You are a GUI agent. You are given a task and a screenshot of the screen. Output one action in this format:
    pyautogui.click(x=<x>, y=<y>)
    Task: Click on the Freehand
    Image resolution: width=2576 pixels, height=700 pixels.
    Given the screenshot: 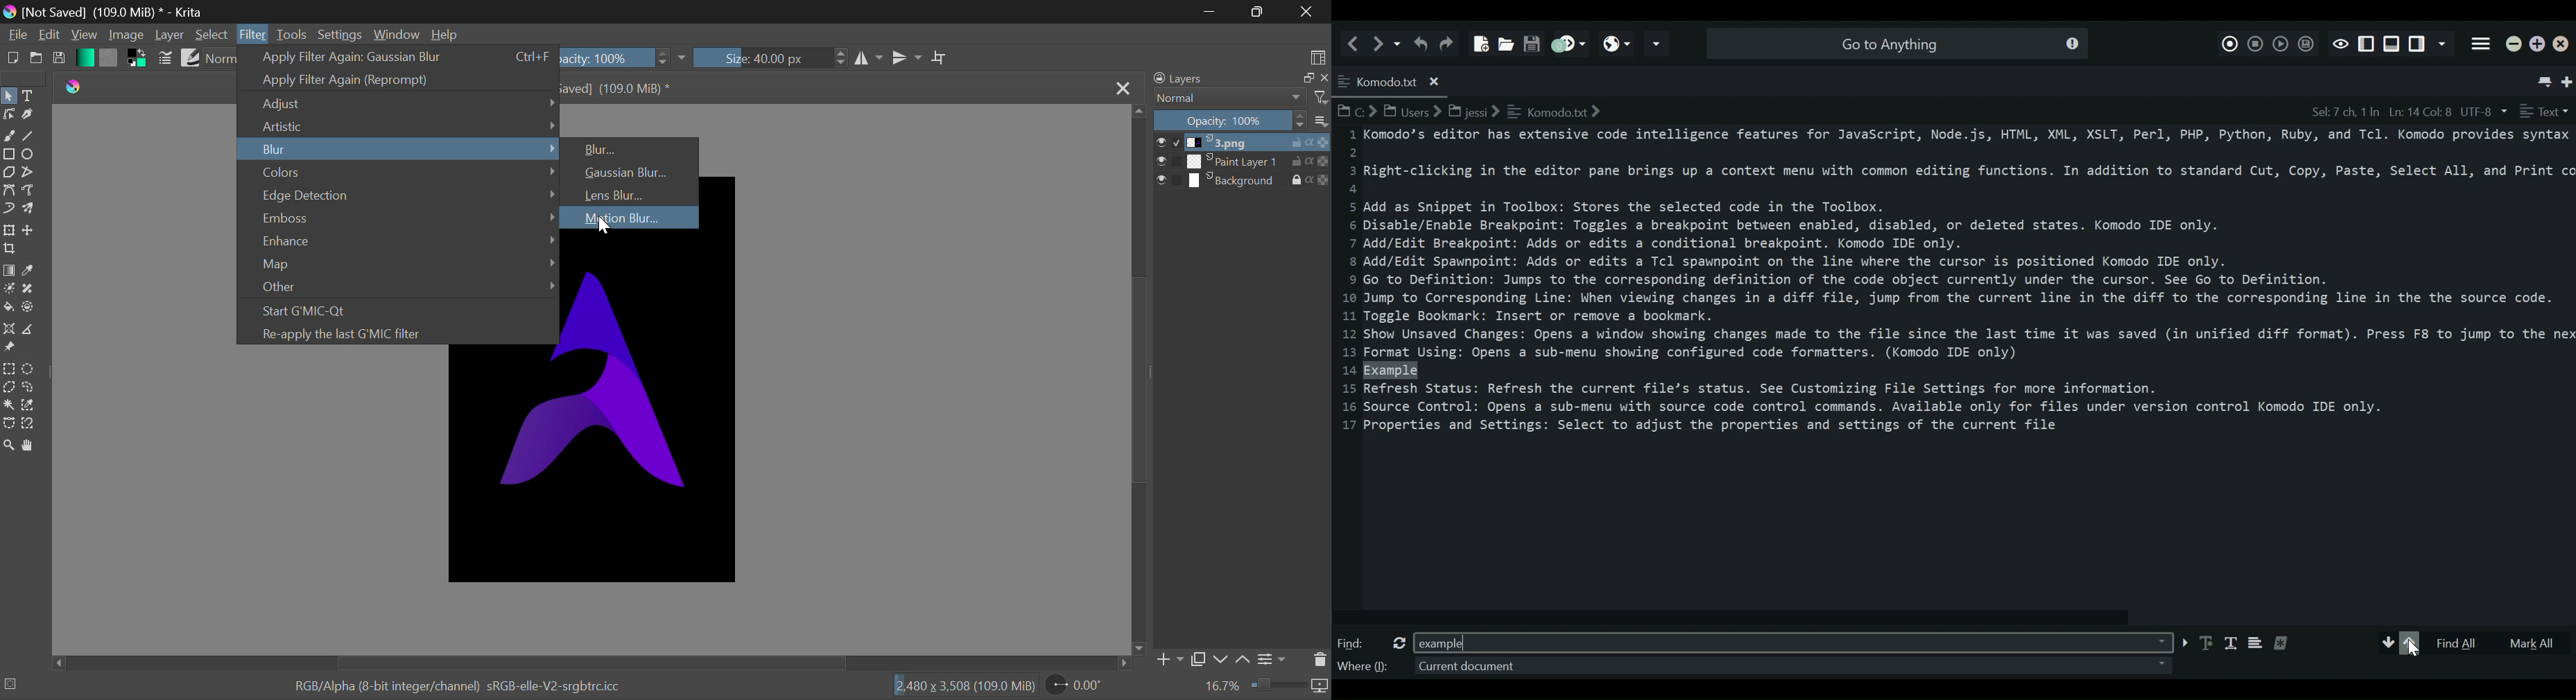 What is the action you would take?
    pyautogui.click(x=9, y=136)
    